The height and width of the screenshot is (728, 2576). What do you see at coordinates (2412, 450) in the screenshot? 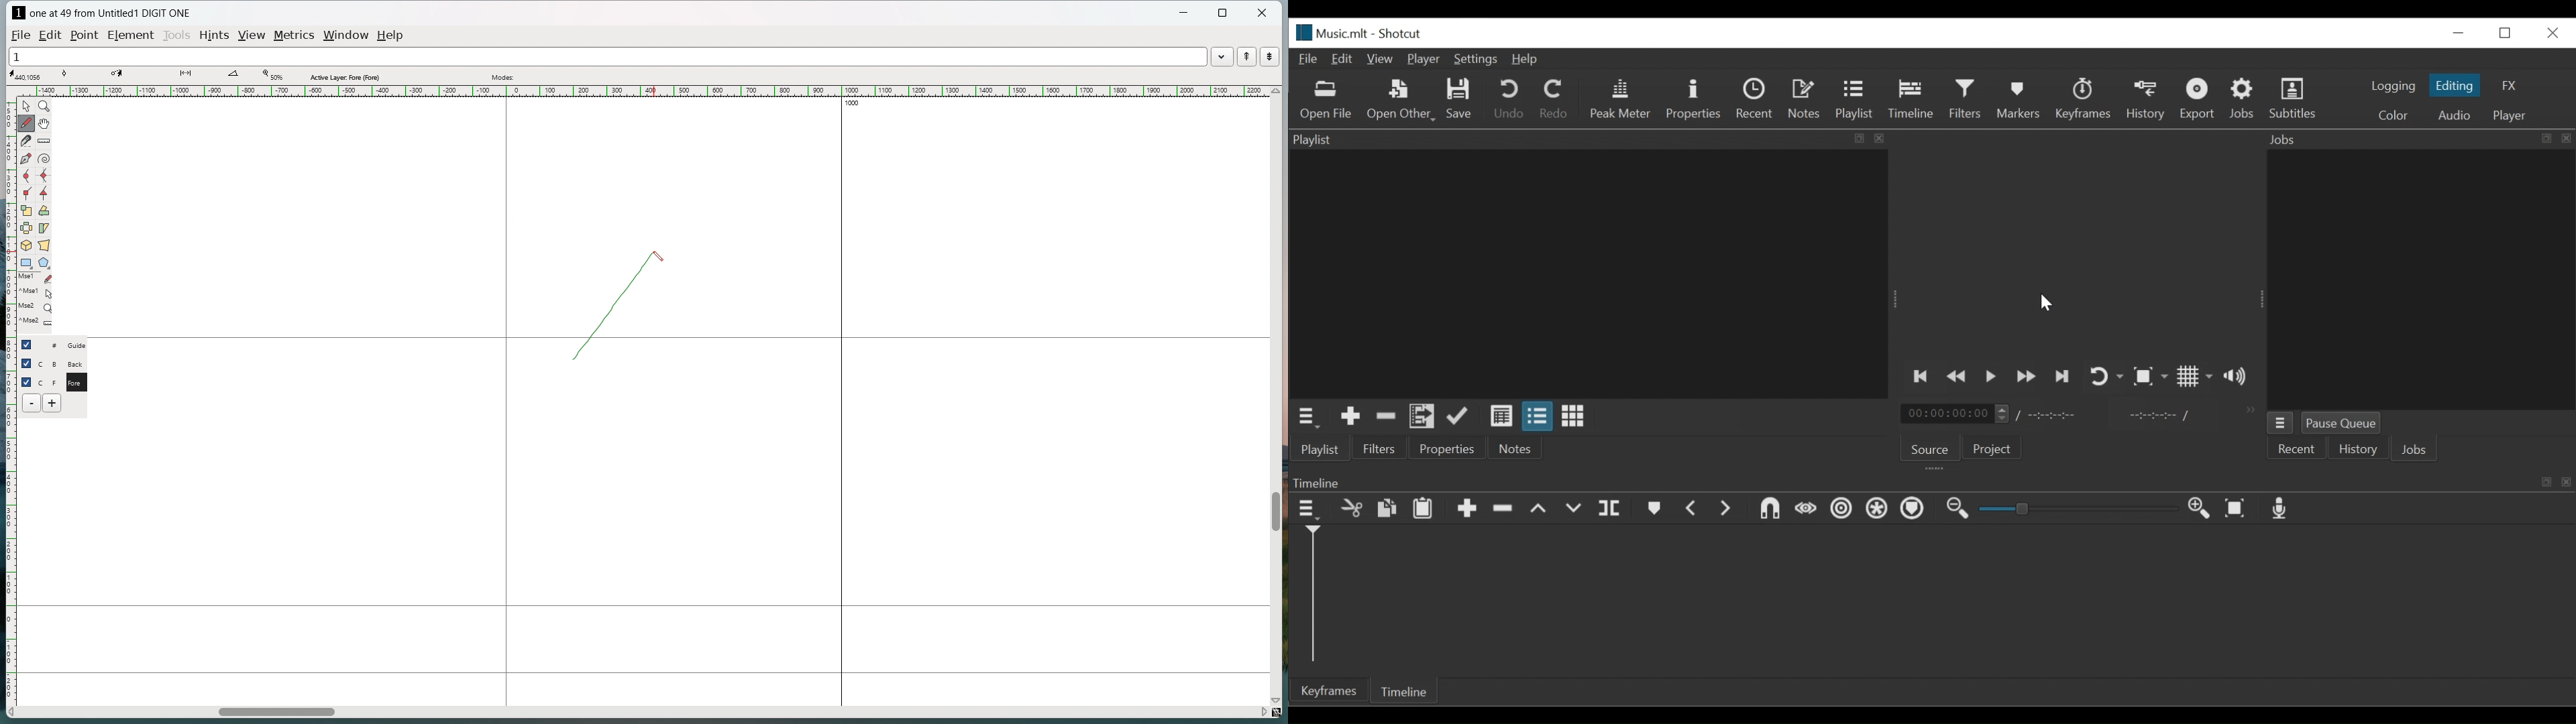
I see `Jobs` at bounding box center [2412, 450].